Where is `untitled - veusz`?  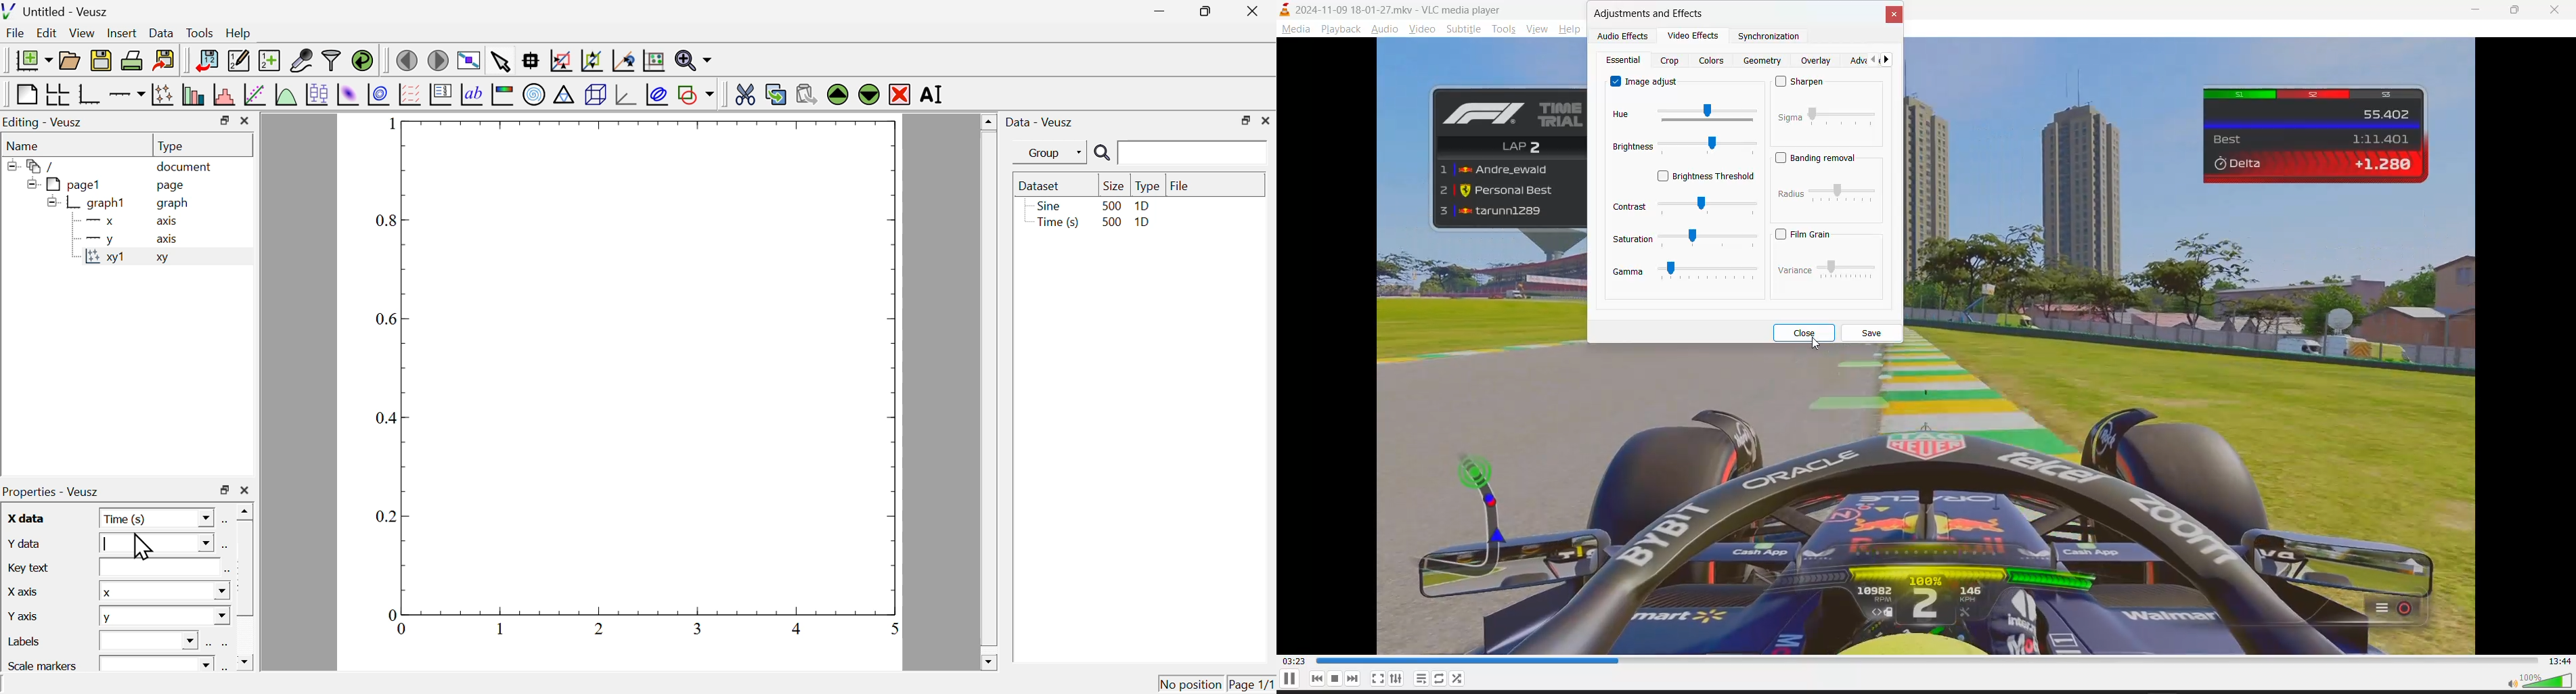 untitled - veusz is located at coordinates (57, 11).